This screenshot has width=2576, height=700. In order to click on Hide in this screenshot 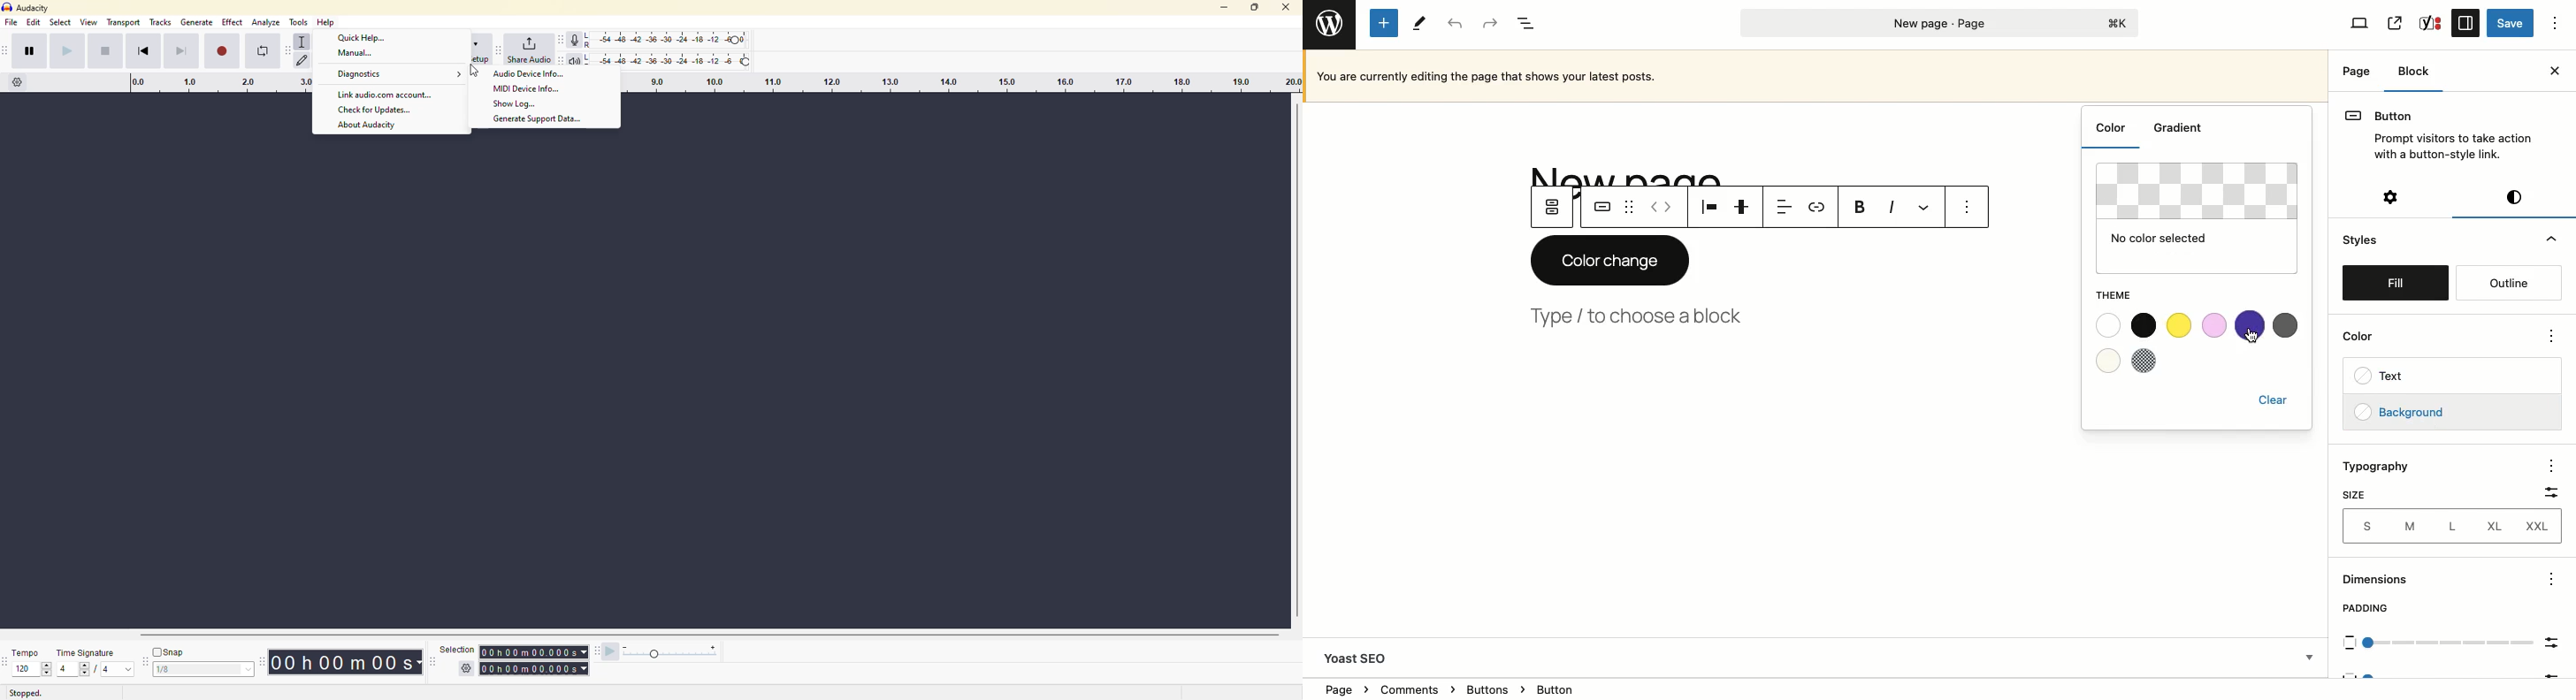, I will do `click(2541, 239)`.